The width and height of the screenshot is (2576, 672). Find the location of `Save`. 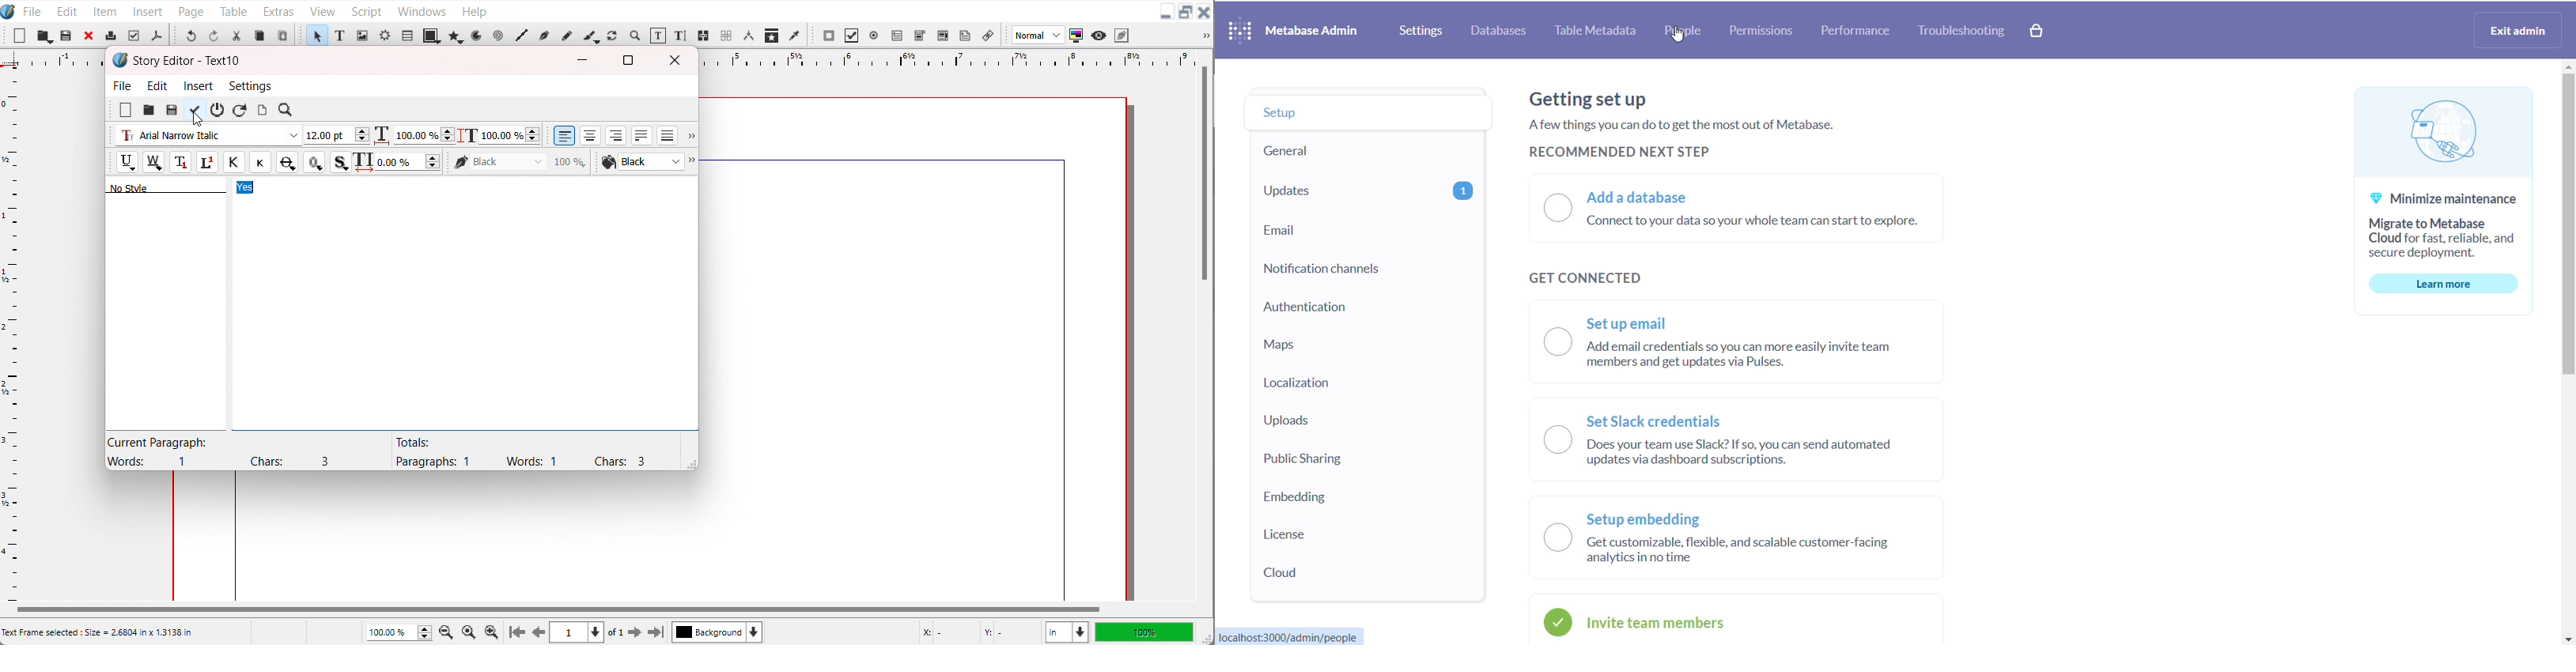

Save is located at coordinates (44, 36).